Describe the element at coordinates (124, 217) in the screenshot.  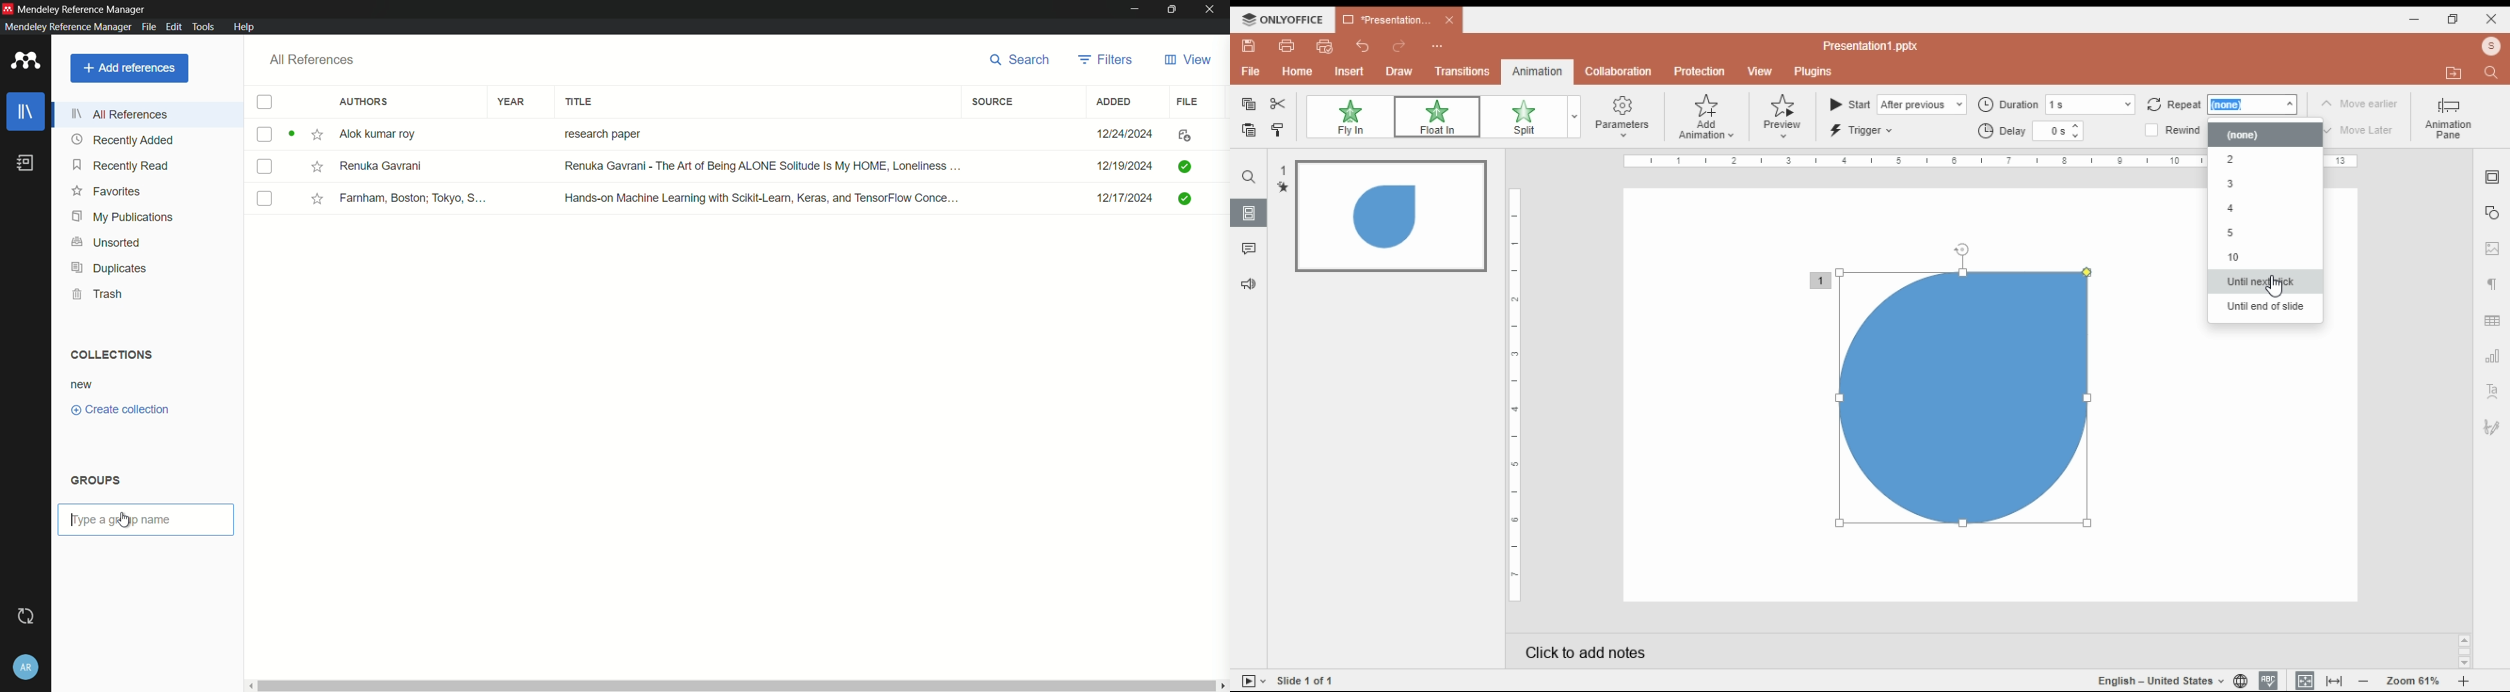
I see `my publications` at that location.